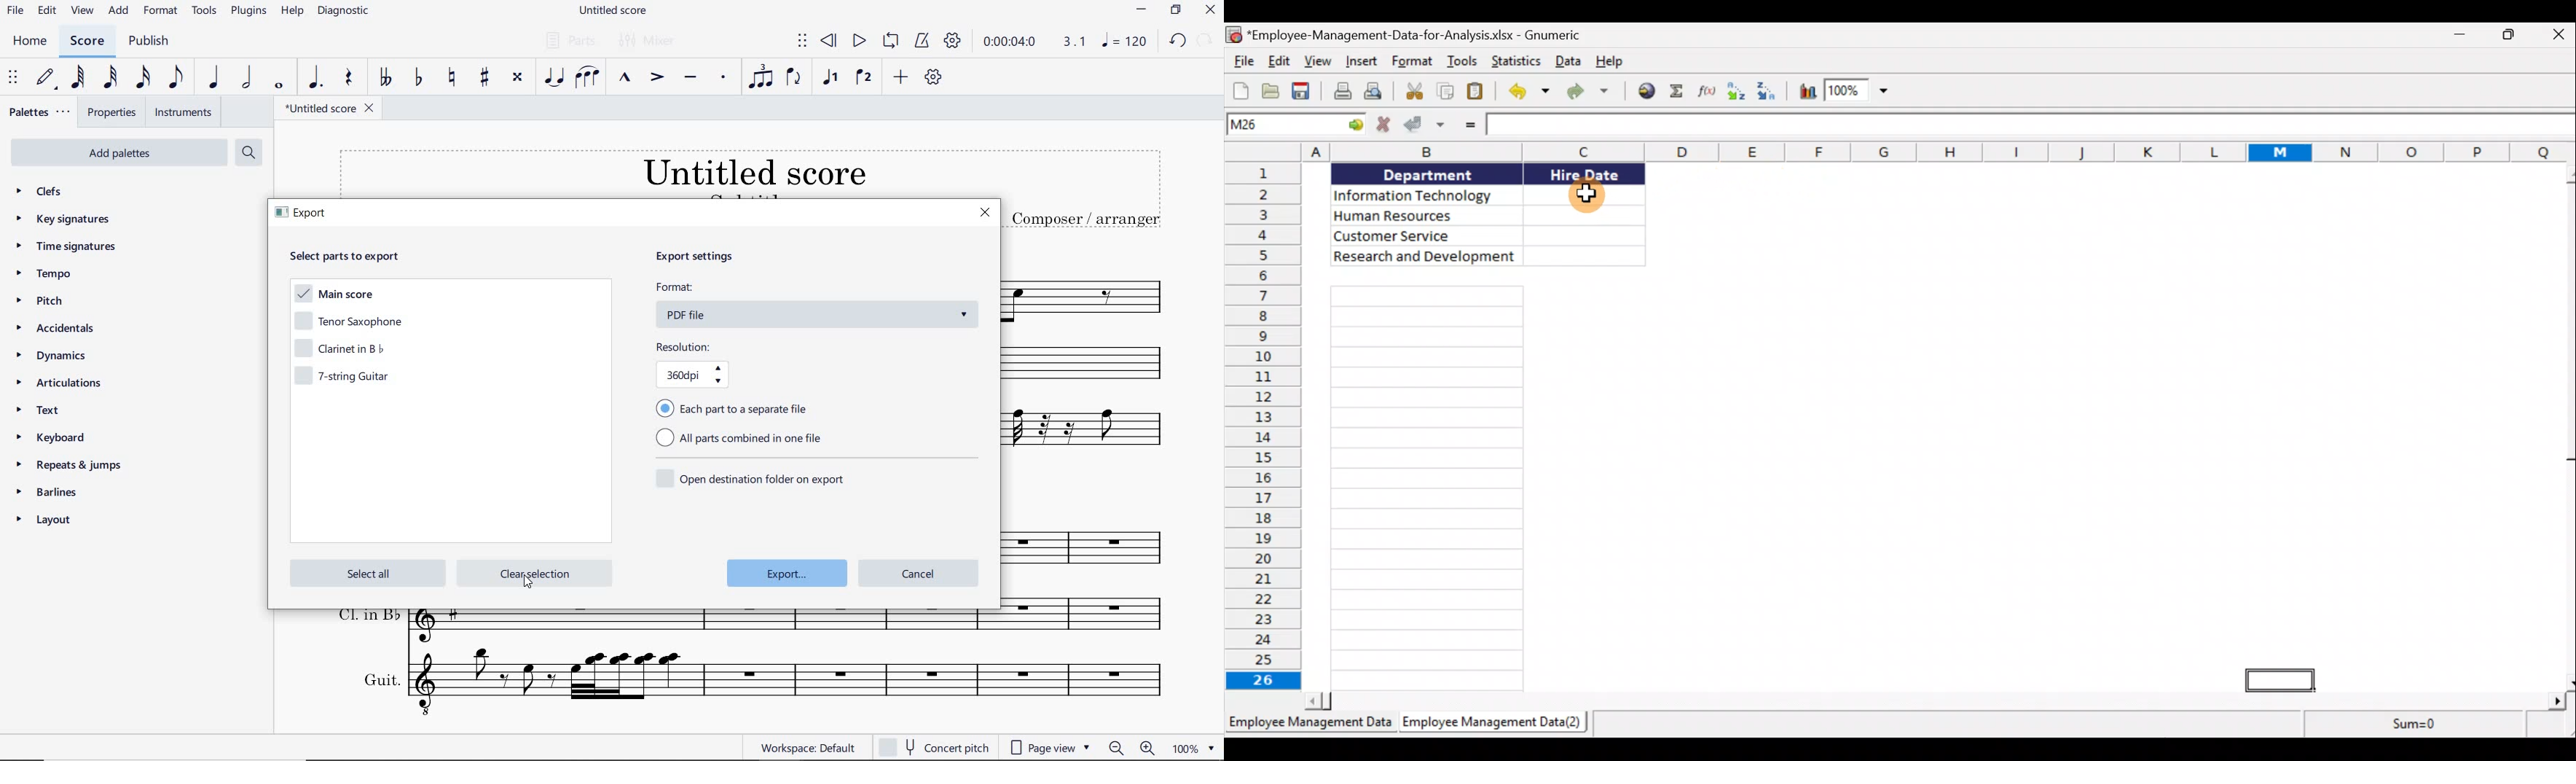 Image resolution: width=2576 pixels, height=784 pixels. Describe the element at coordinates (903, 77) in the screenshot. I see `ADD` at that location.